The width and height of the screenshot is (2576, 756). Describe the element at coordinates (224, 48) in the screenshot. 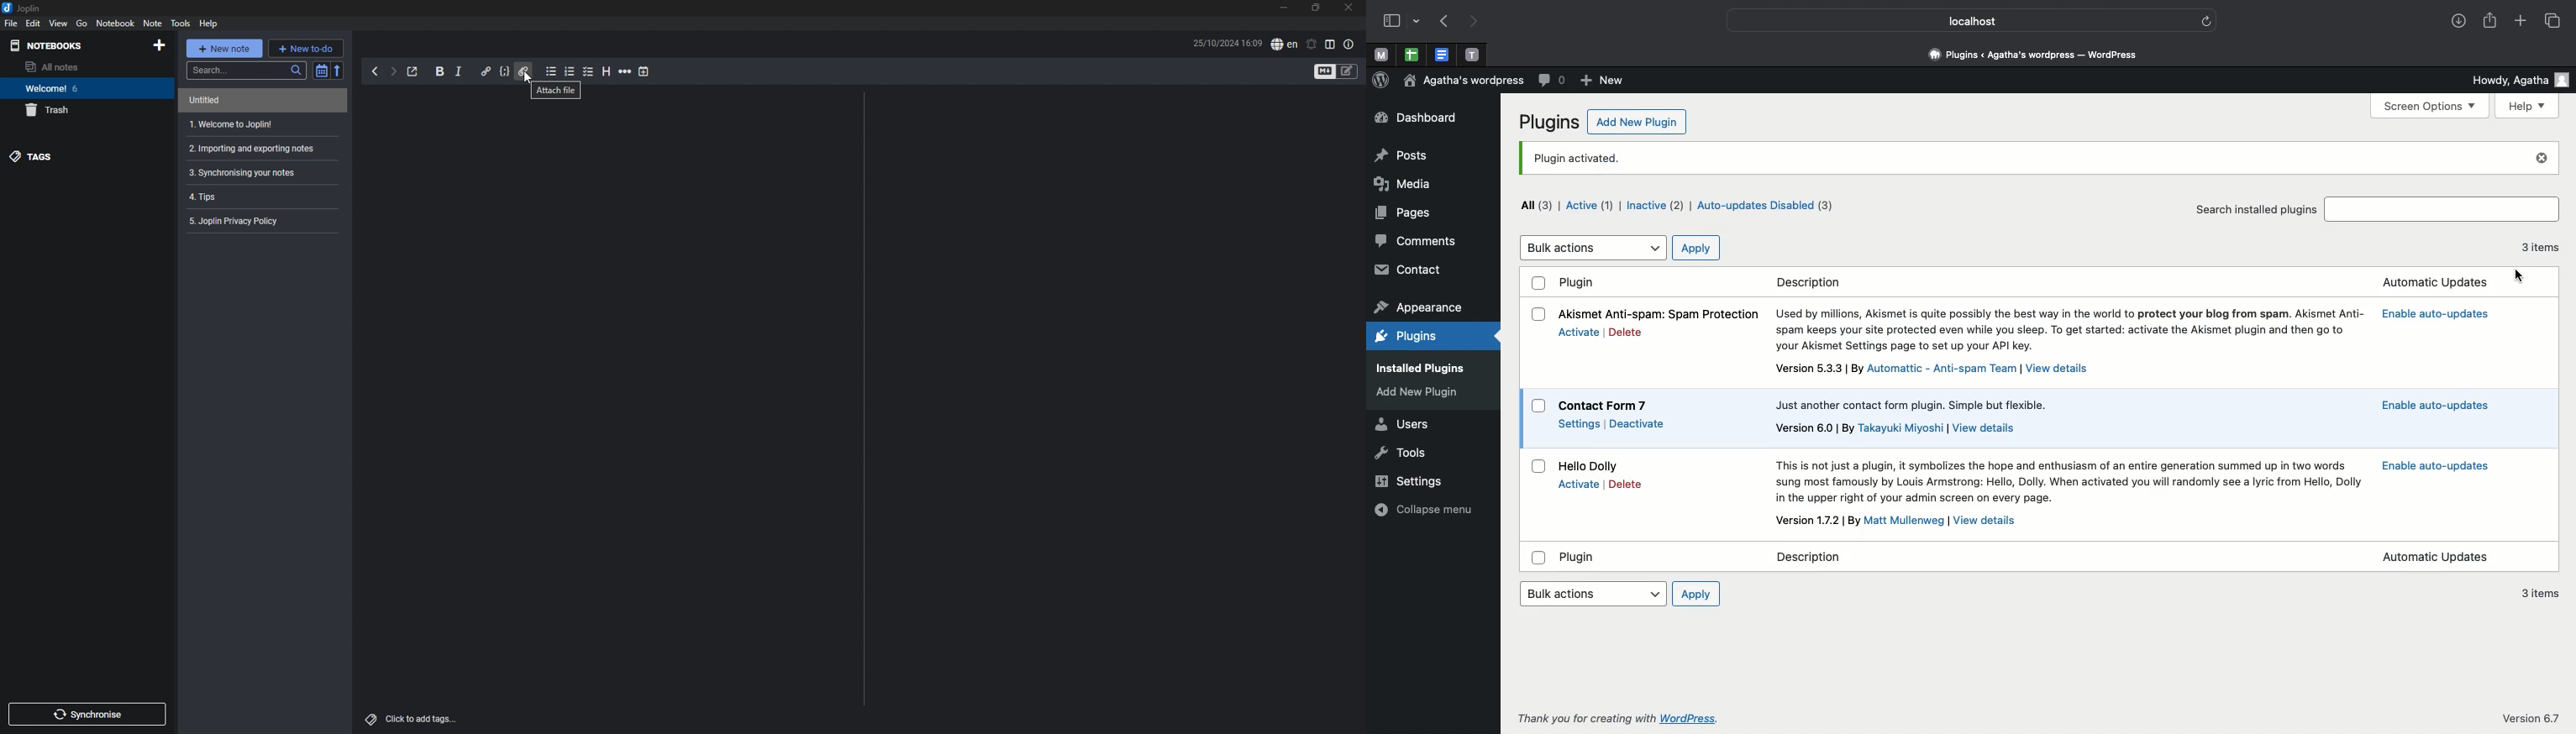

I see `new note` at that location.